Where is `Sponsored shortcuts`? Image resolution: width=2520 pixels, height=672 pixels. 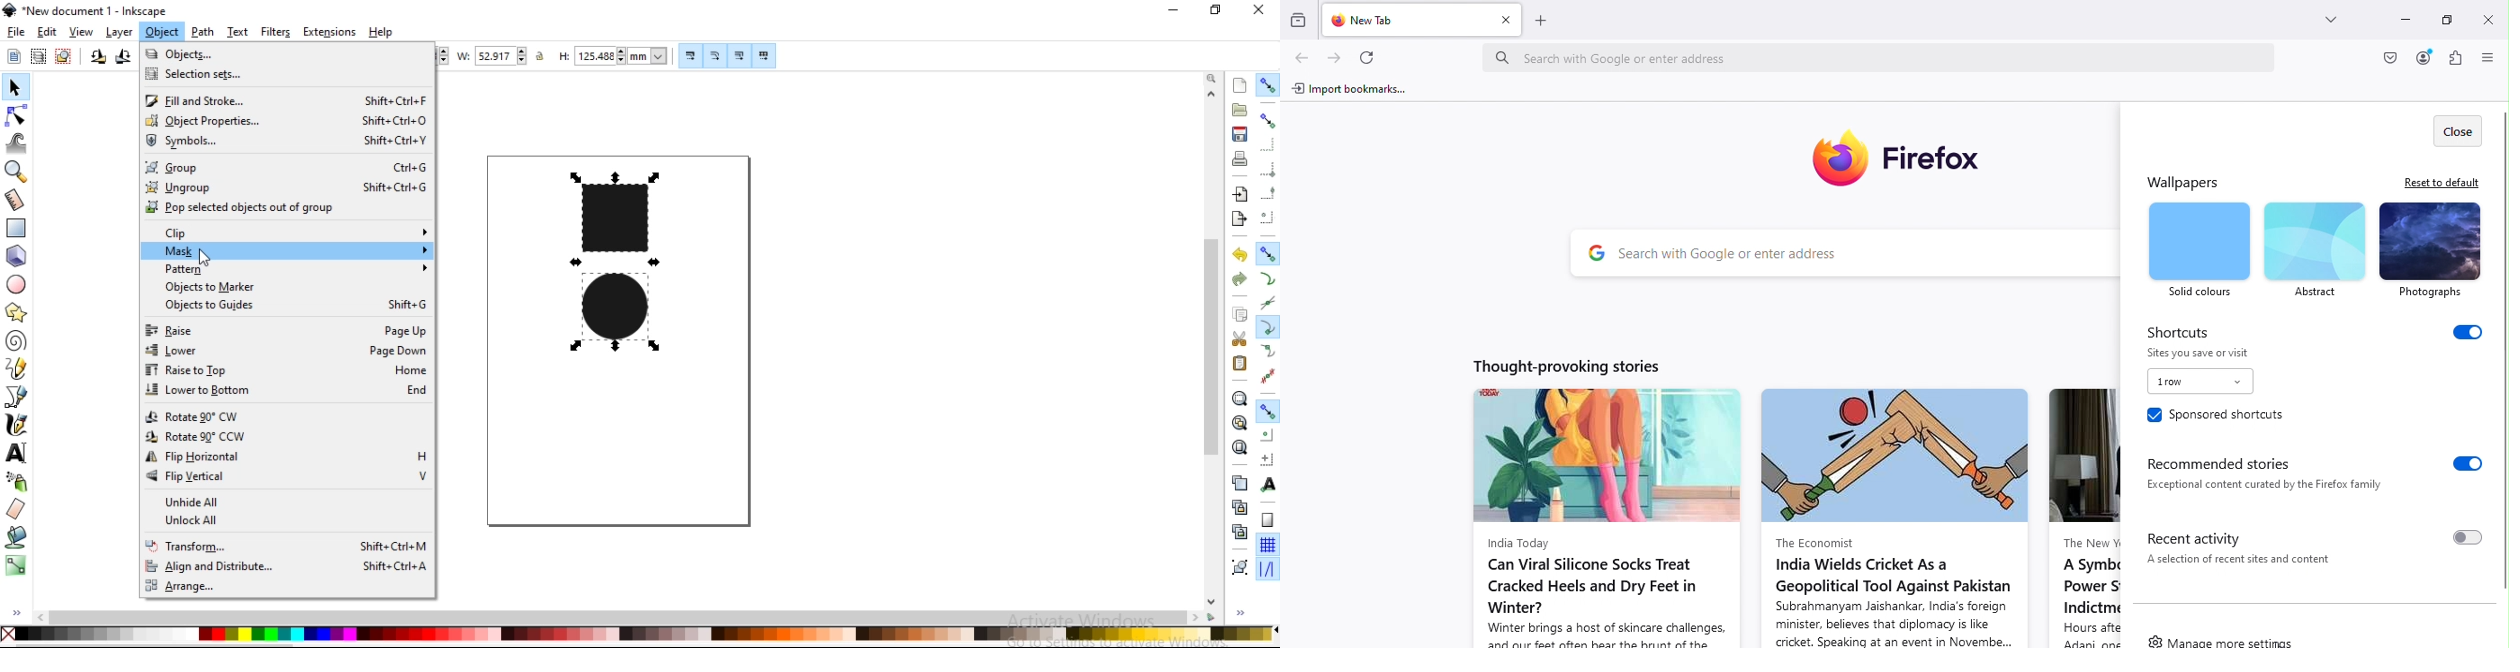 Sponsored shortcuts is located at coordinates (2218, 417).